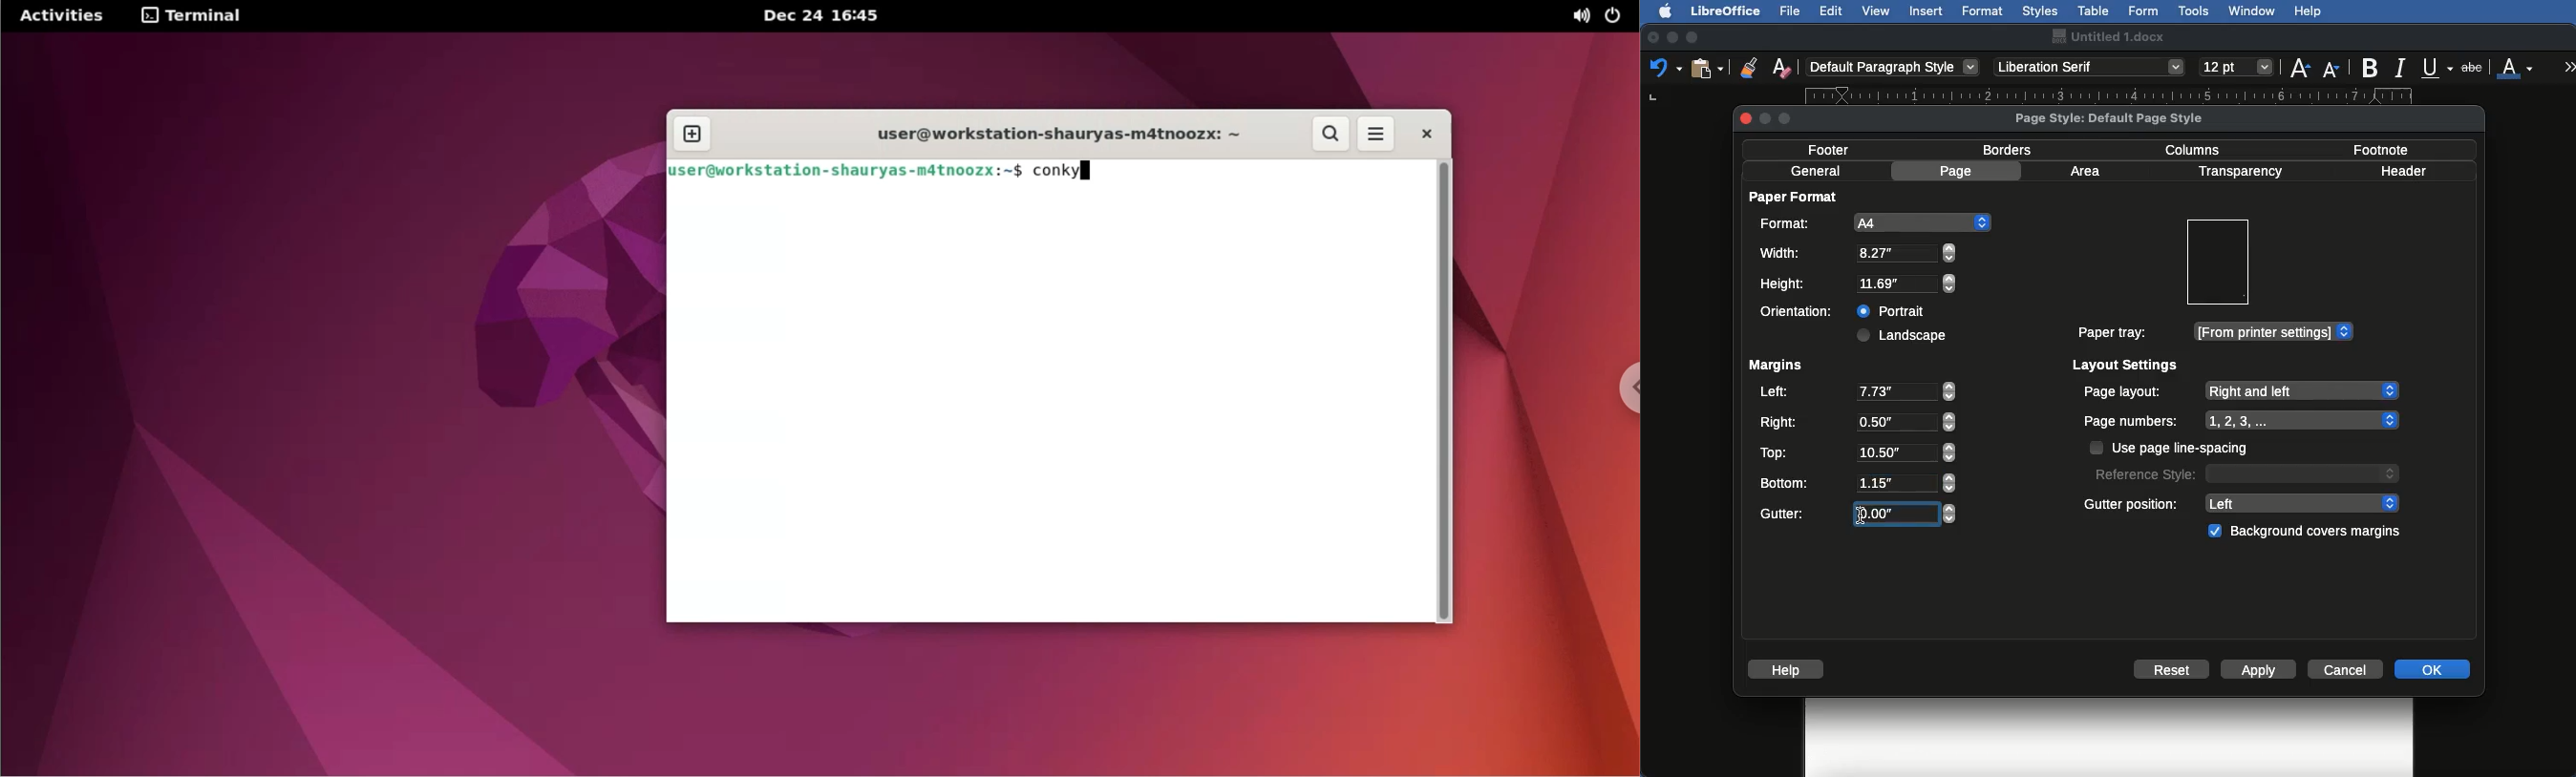  Describe the element at coordinates (1905, 335) in the screenshot. I see `Landscape` at that location.